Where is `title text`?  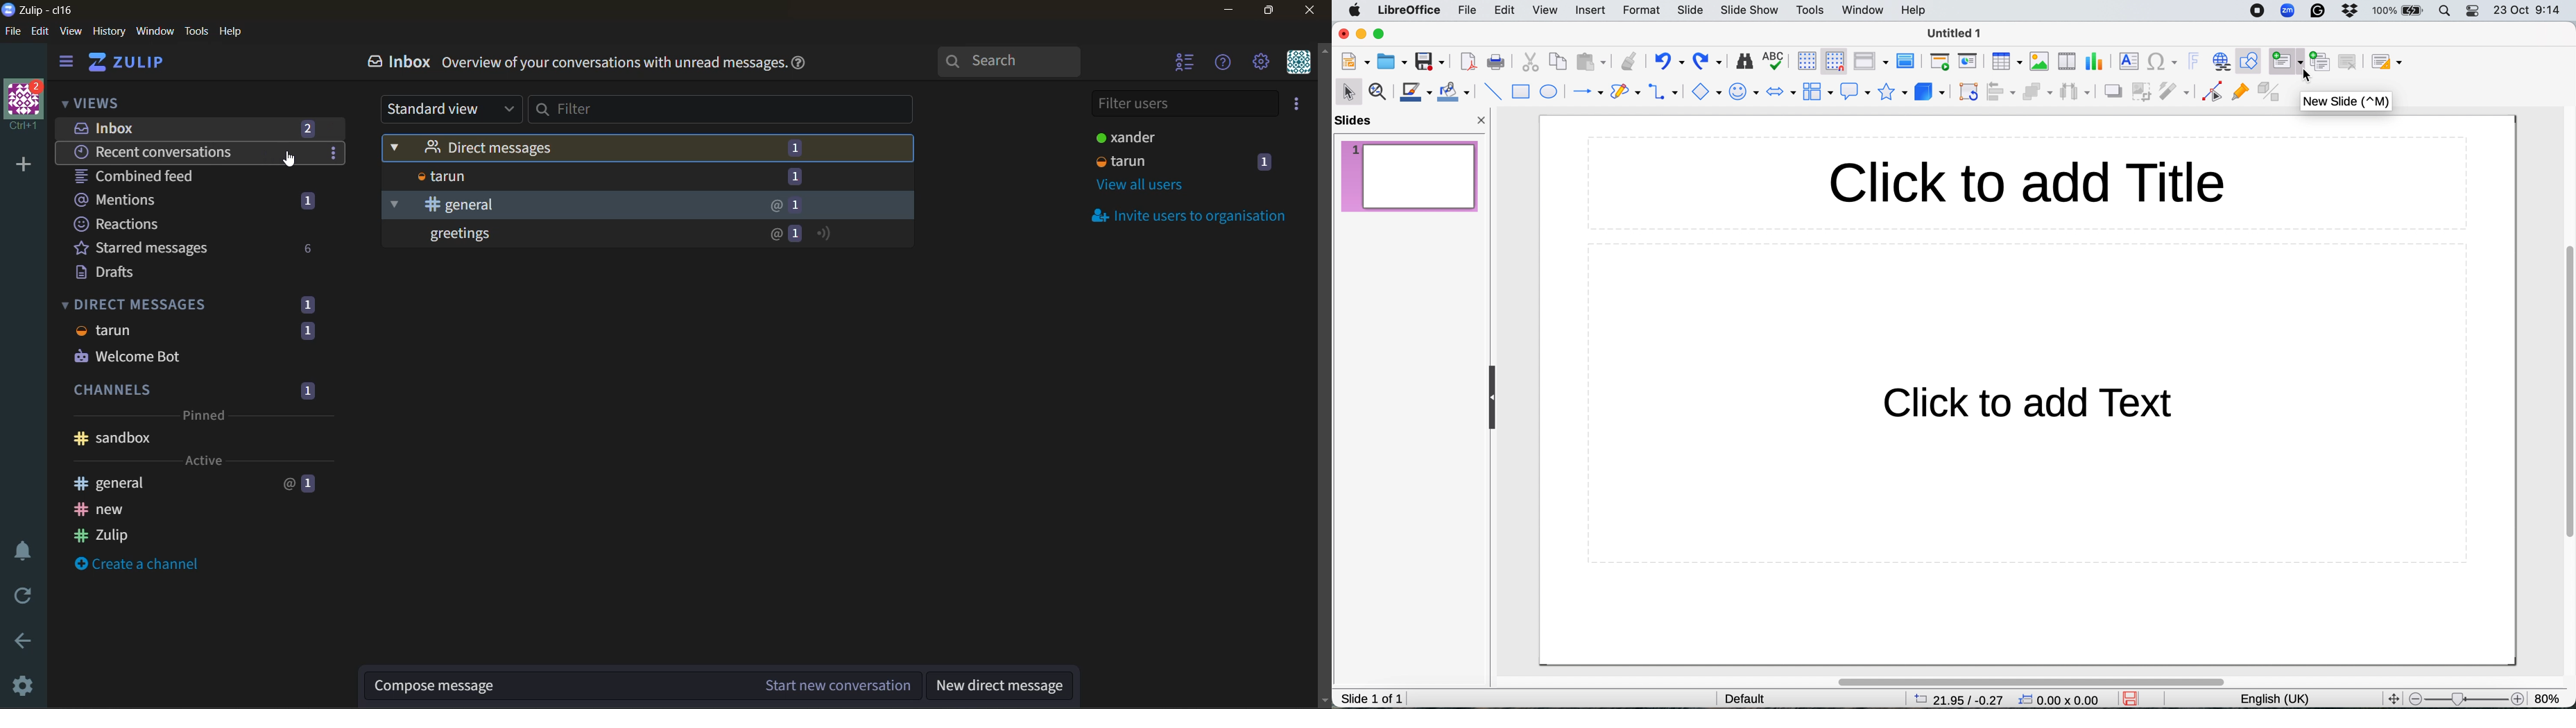
title text is located at coordinates (2031, 184).